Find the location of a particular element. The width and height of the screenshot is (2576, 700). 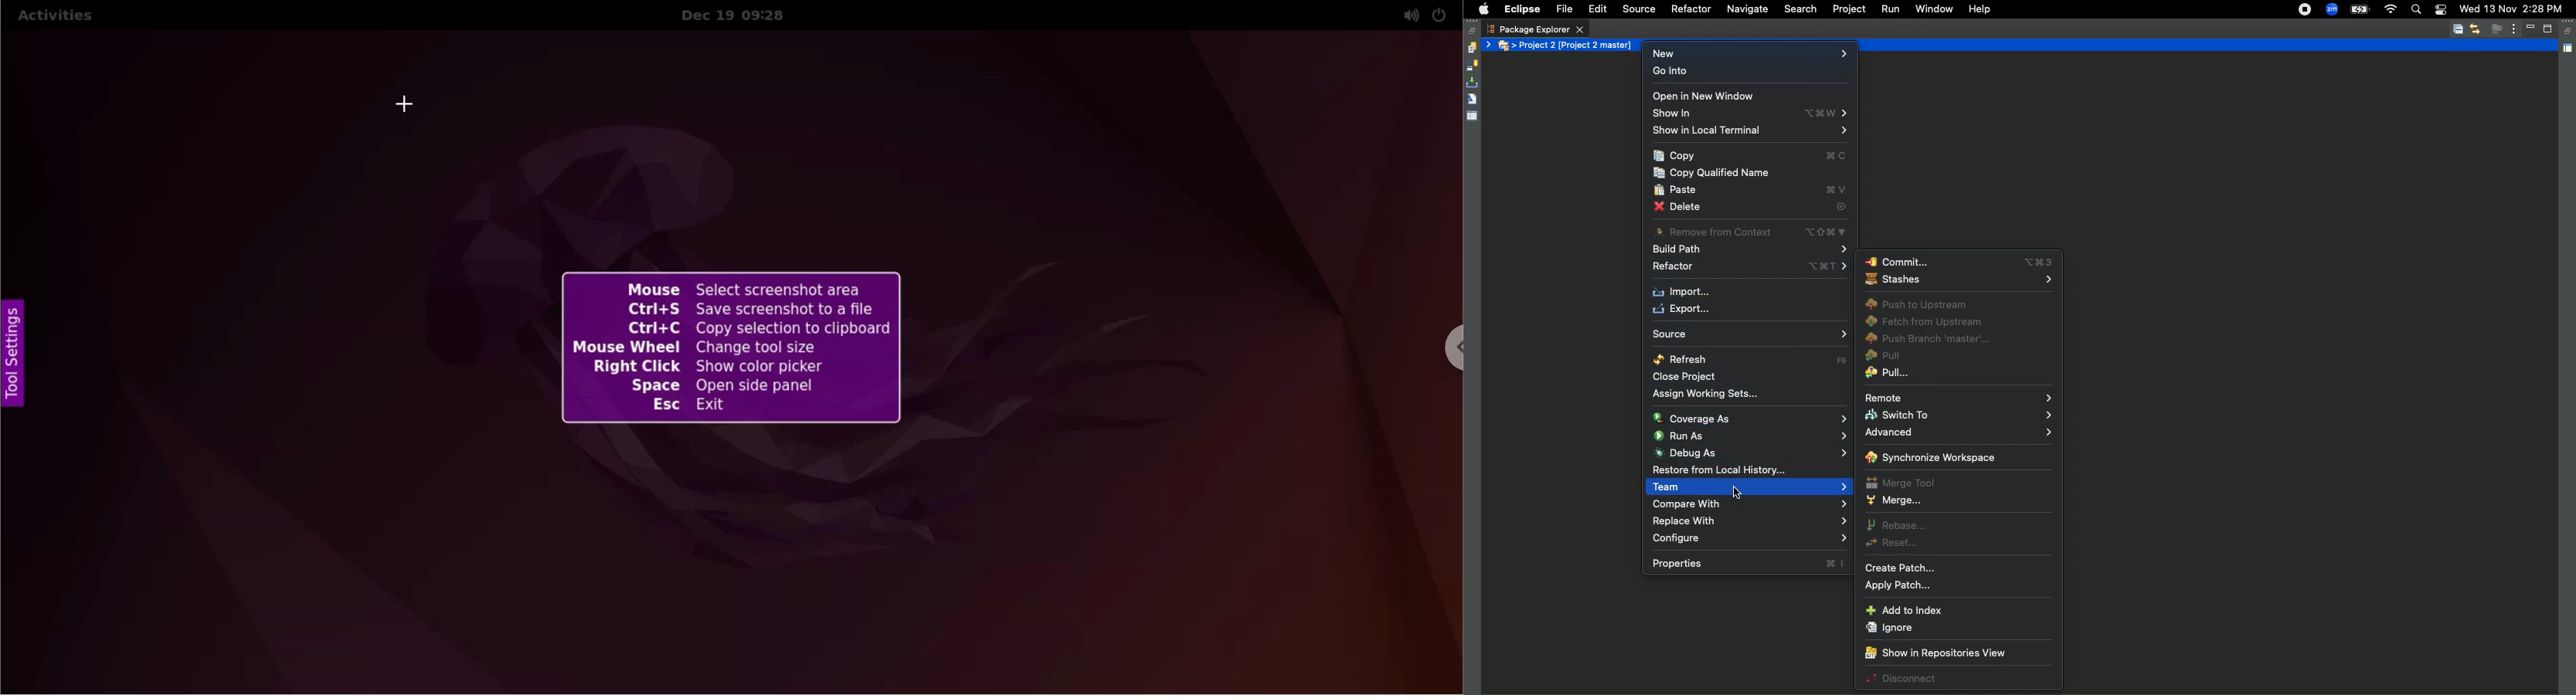

Team is located at coordinates (1749, 503).